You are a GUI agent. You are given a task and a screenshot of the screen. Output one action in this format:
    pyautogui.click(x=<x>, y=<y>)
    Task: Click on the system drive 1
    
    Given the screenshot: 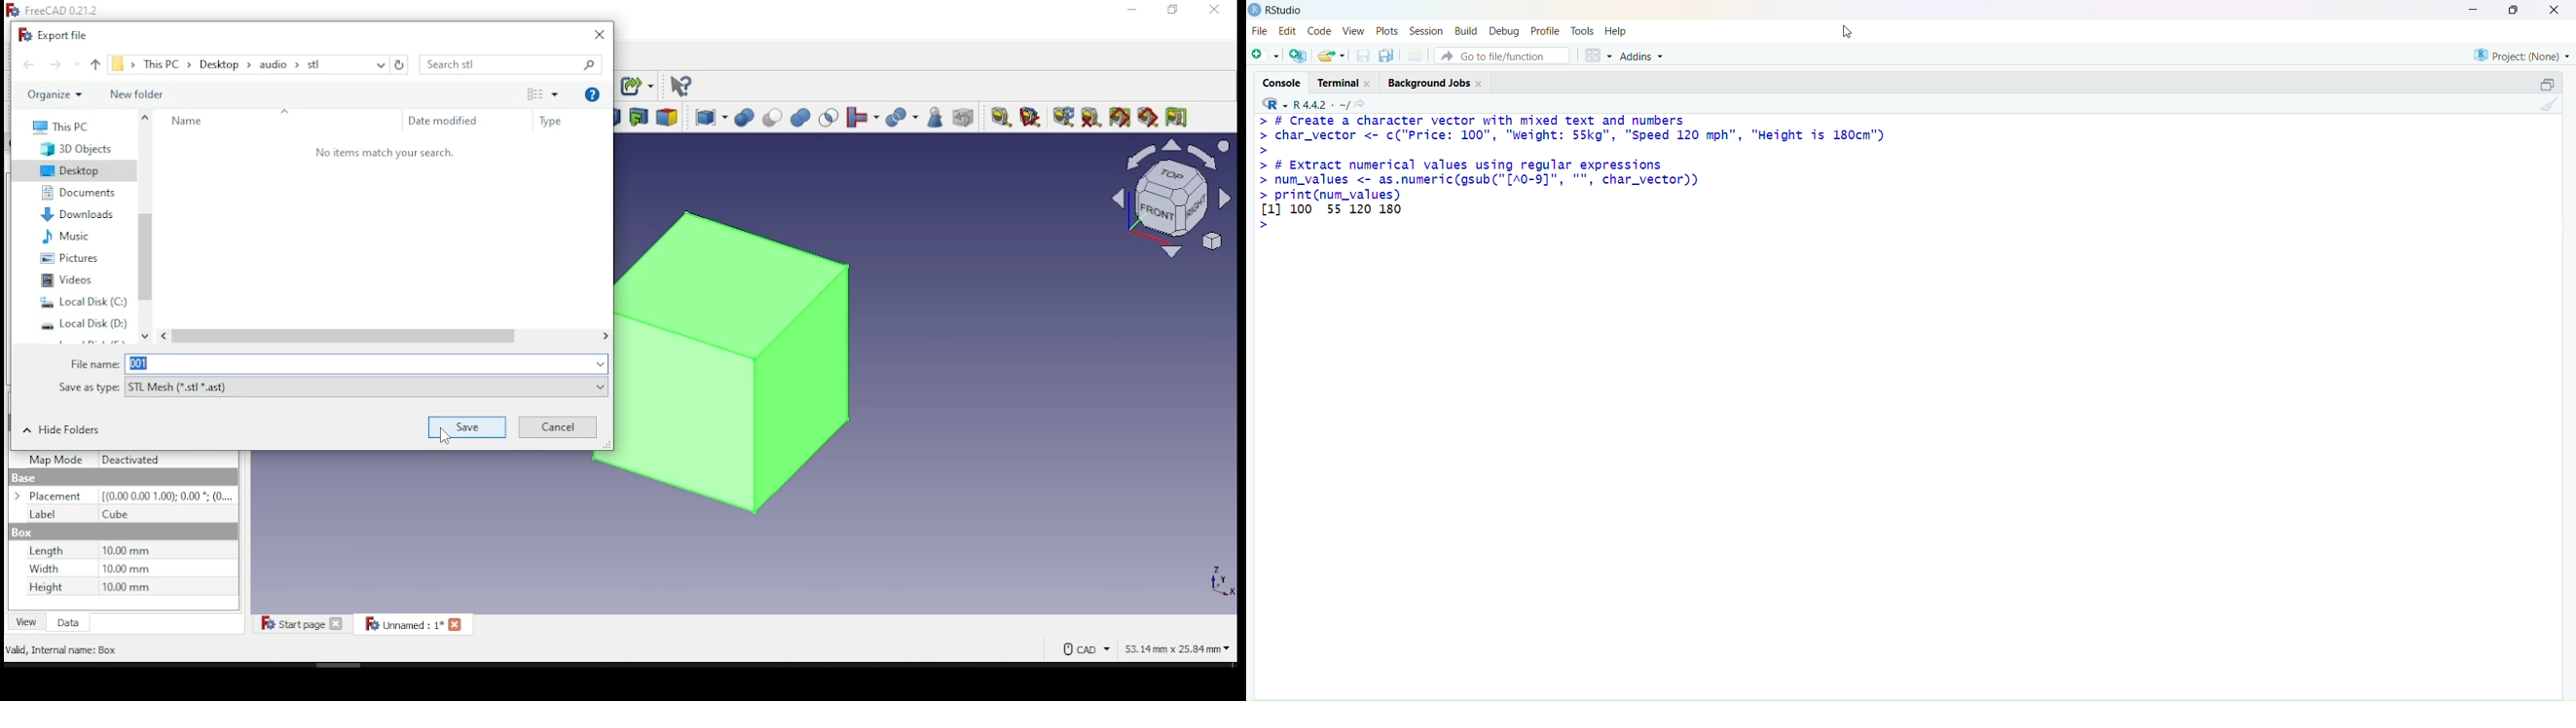 What is the action you would take?
    pyautogui.click(x=83, y=302)
    